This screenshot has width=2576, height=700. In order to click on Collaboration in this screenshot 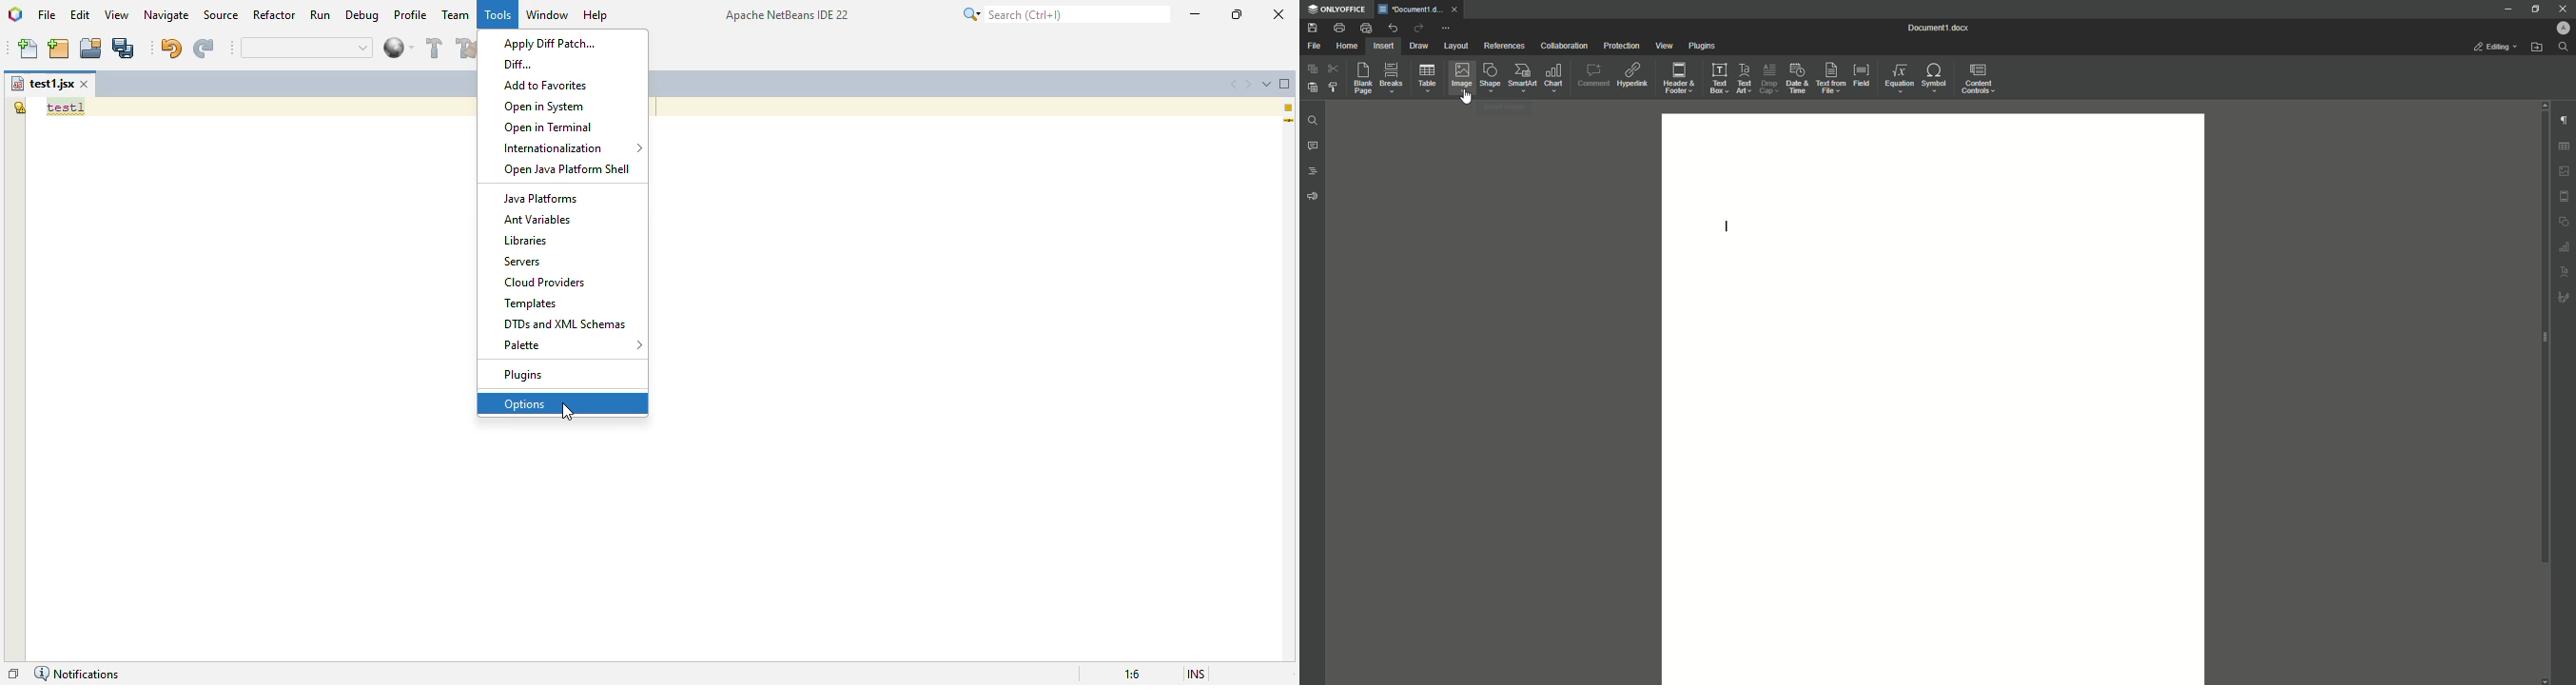, I will do `click(1560, 47)`.